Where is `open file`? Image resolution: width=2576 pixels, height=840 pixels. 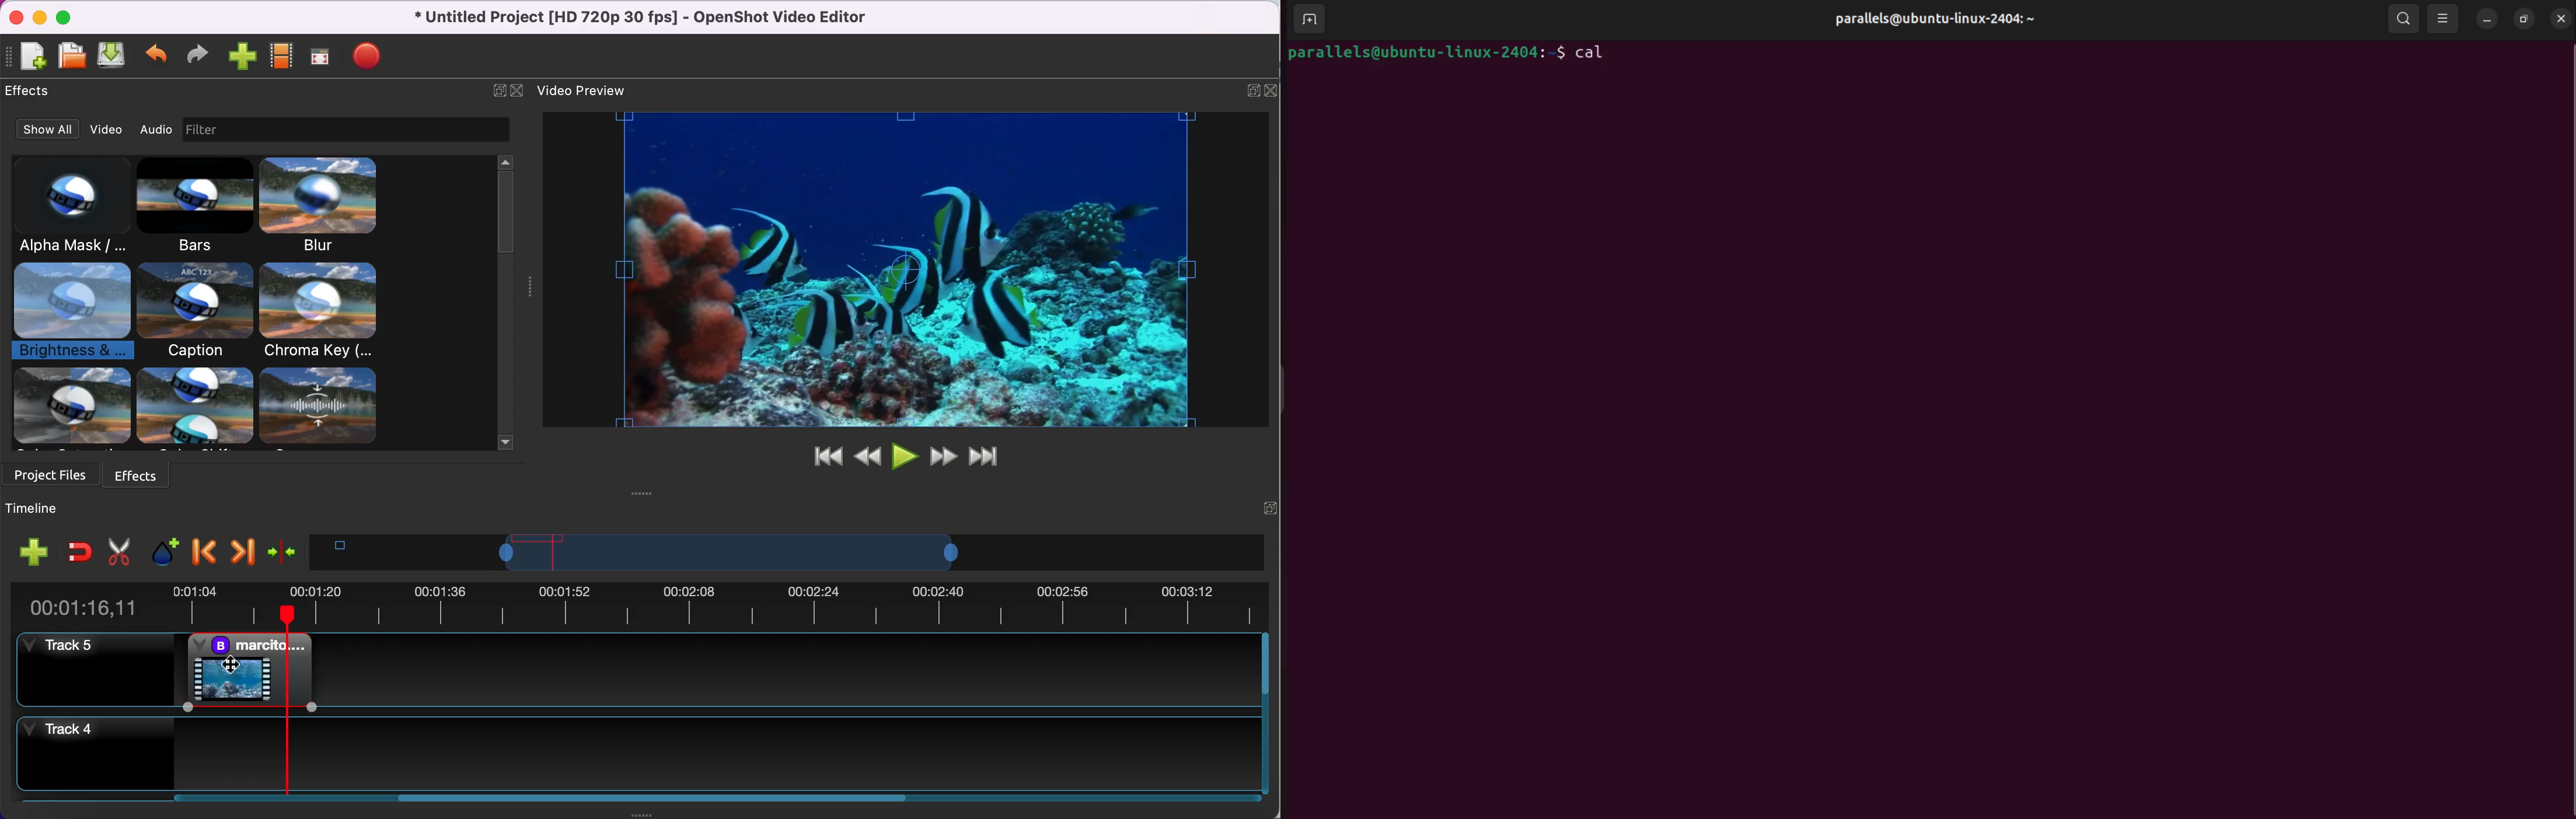
open file is located at coordinates (71, 54).